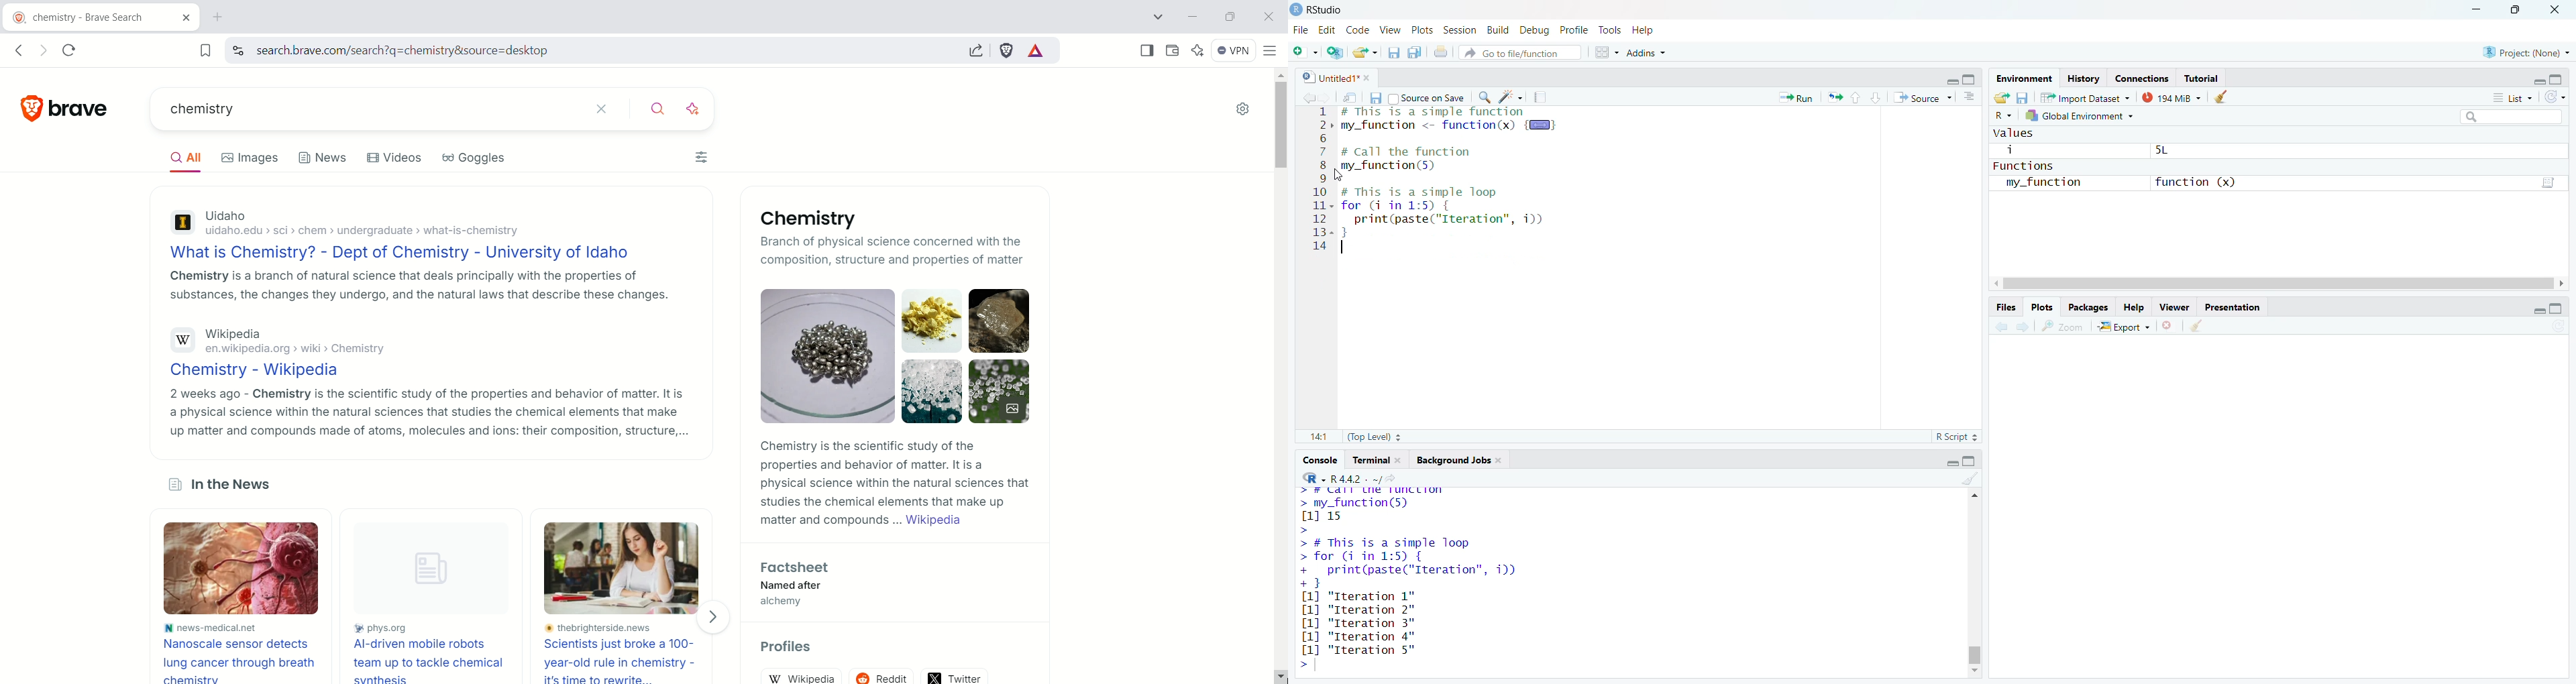  Describe the element at coordinates (1646, 52) in the screenshot. I see `addins` at that location.